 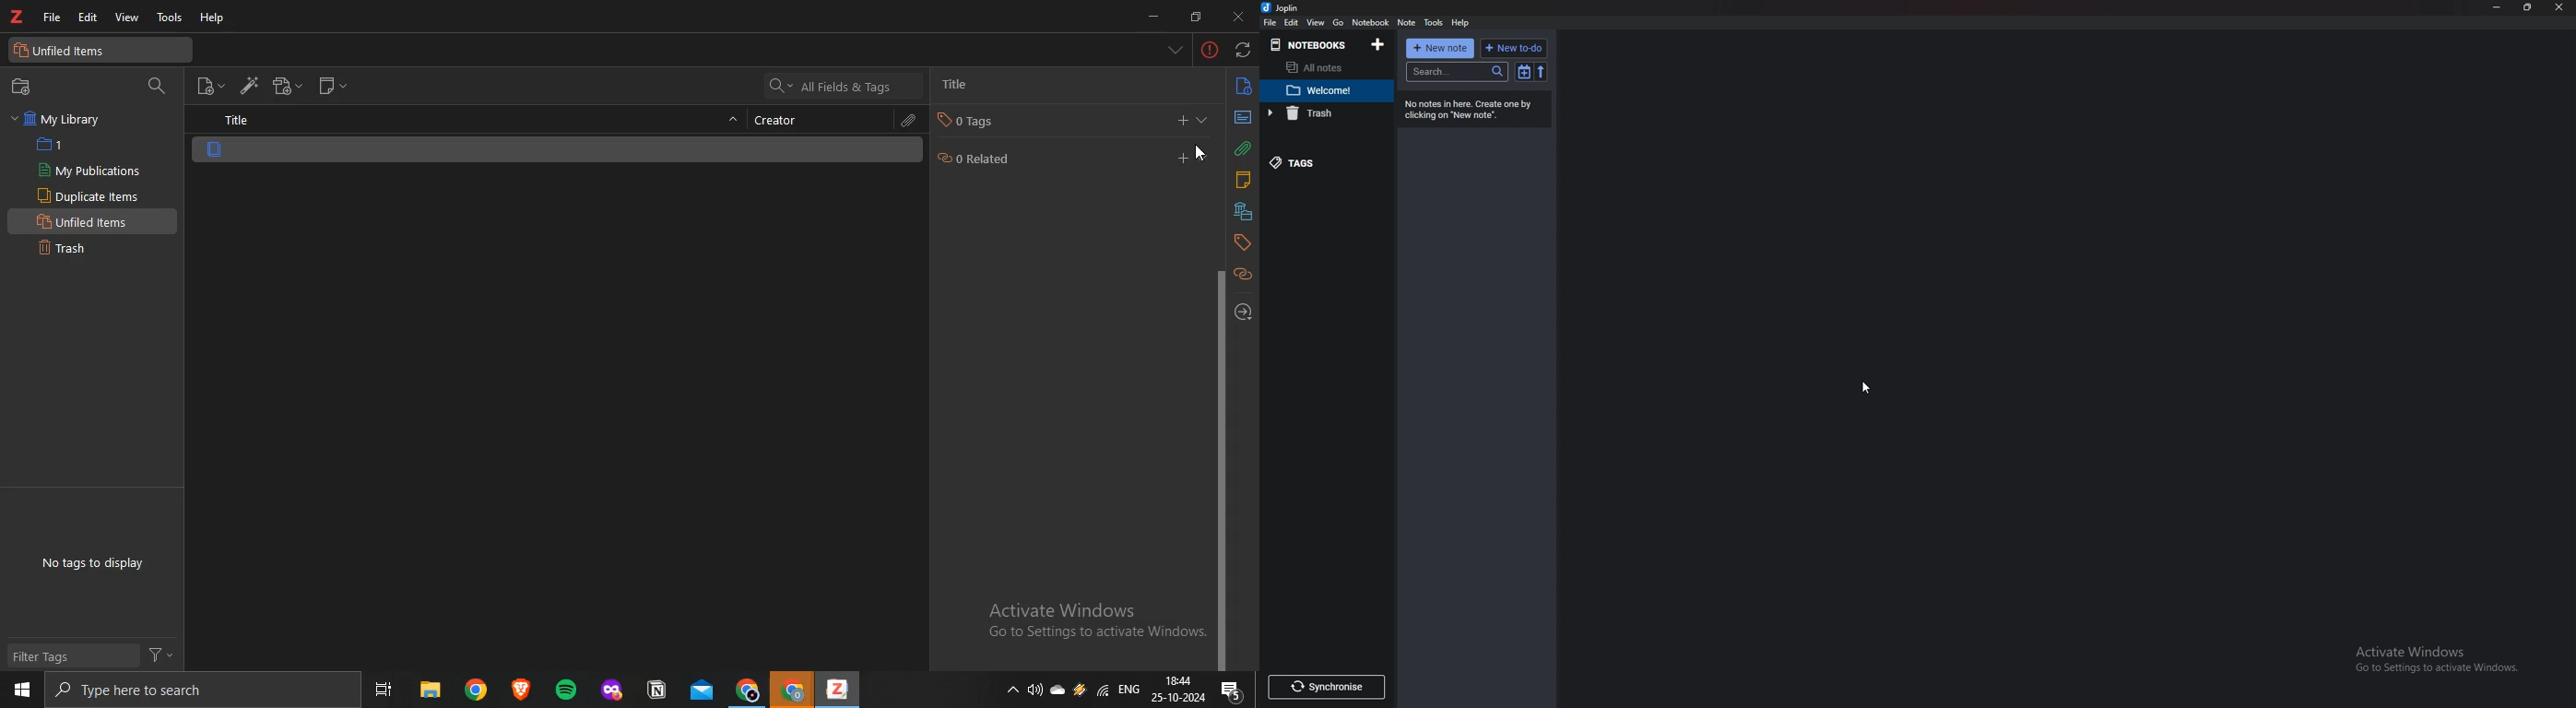 What do you see at coordinates (290, 119) in the screenshot?
I see `title` at bounding box center [290, 119].